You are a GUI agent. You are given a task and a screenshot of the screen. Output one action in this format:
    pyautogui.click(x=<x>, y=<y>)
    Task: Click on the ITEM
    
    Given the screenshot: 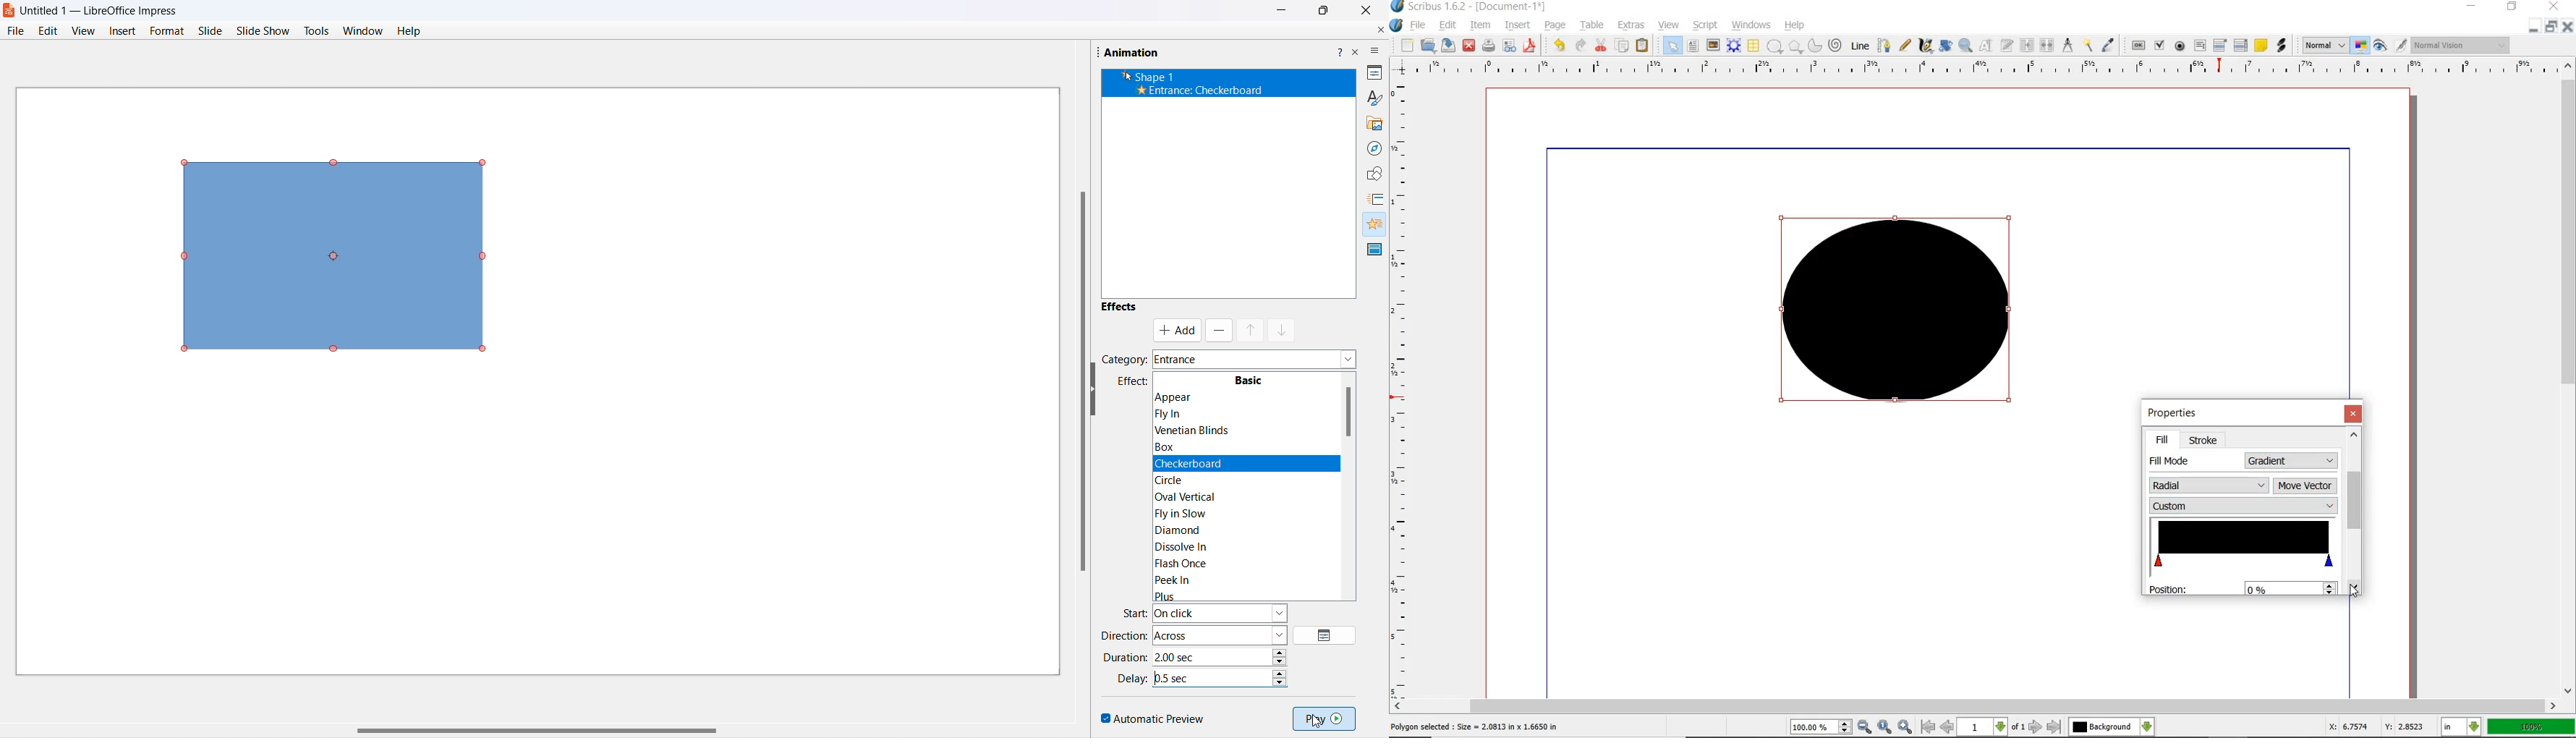 What is the action you would take?
    pyautogui.click(x=1481, y=24)
    